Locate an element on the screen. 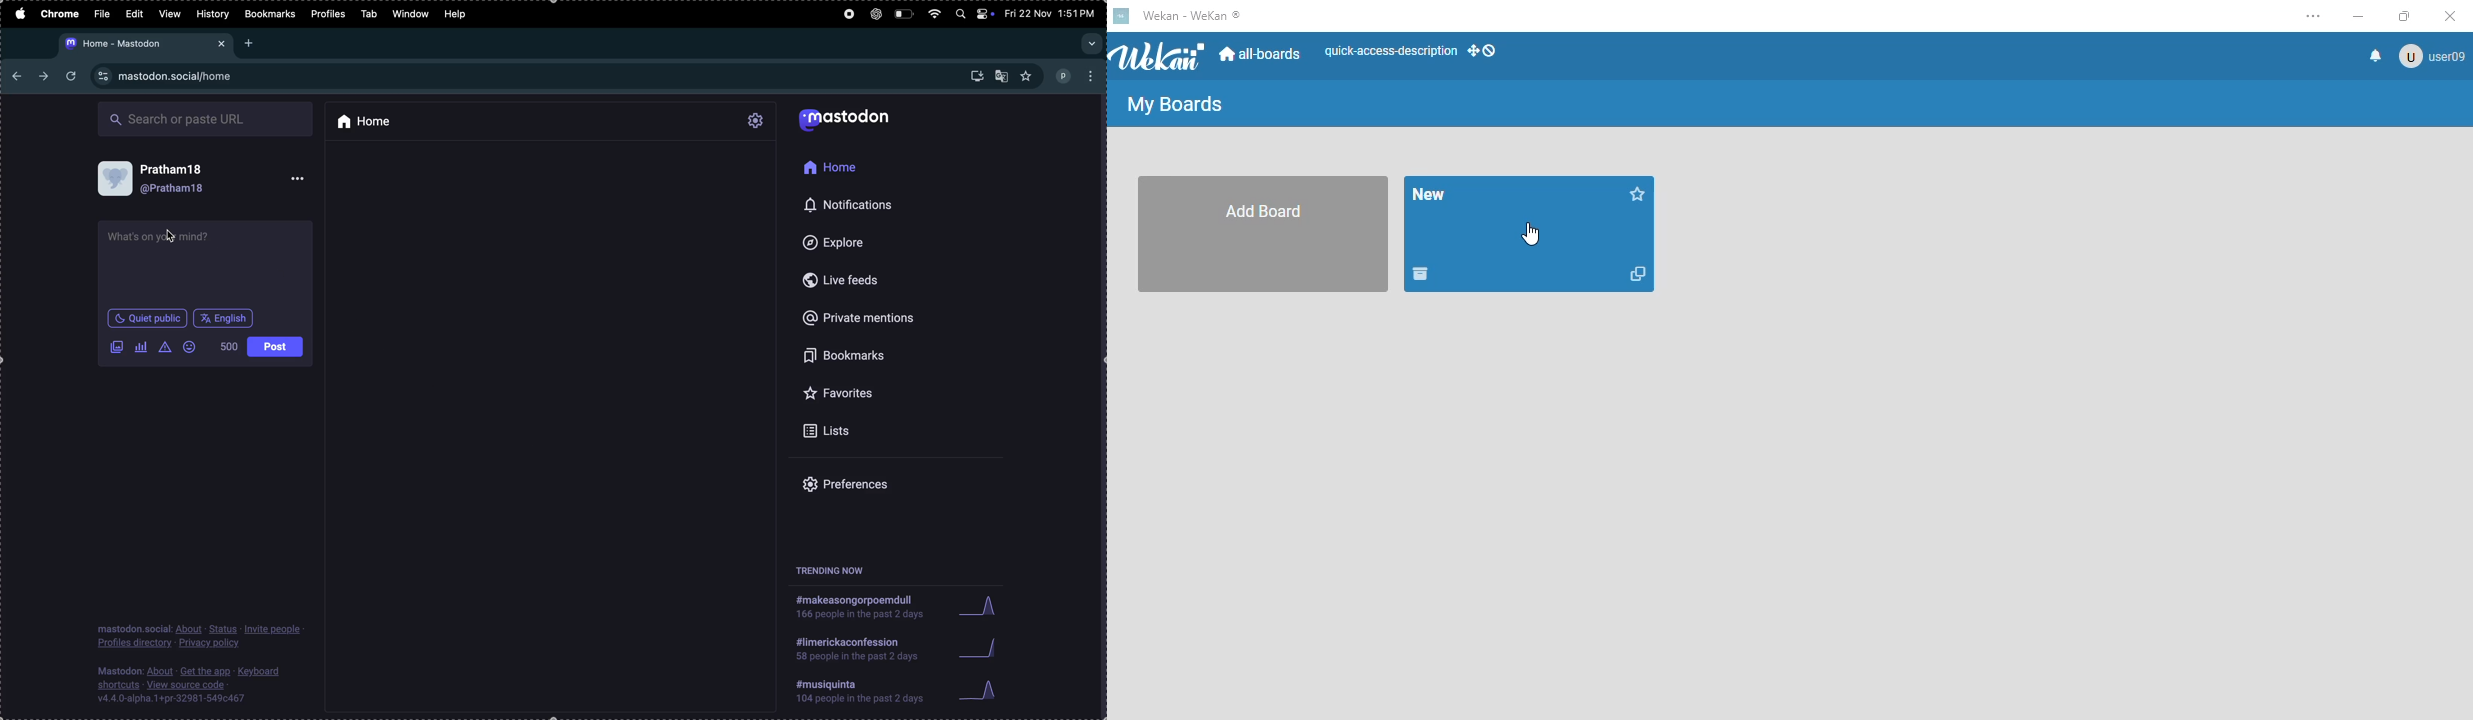 The image size is (2492, 728). english is located at coordinates (222, 318).